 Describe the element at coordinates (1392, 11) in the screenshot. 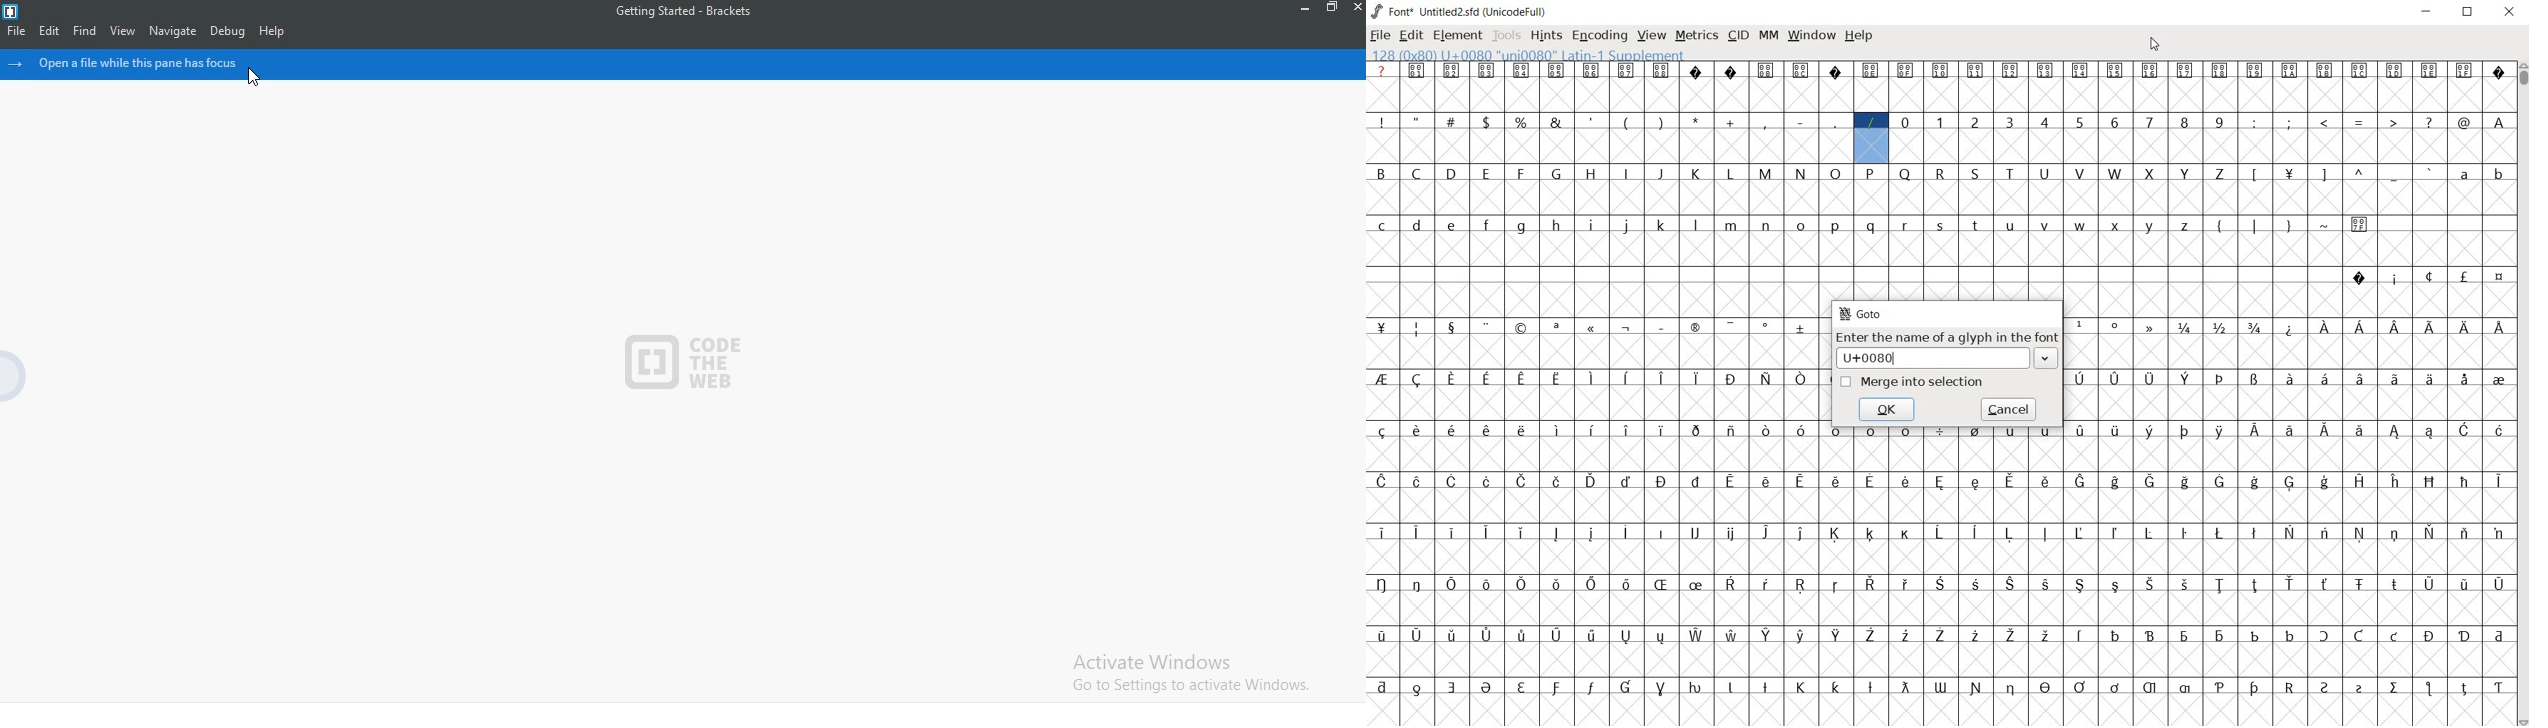

I see `FONT` at that location.